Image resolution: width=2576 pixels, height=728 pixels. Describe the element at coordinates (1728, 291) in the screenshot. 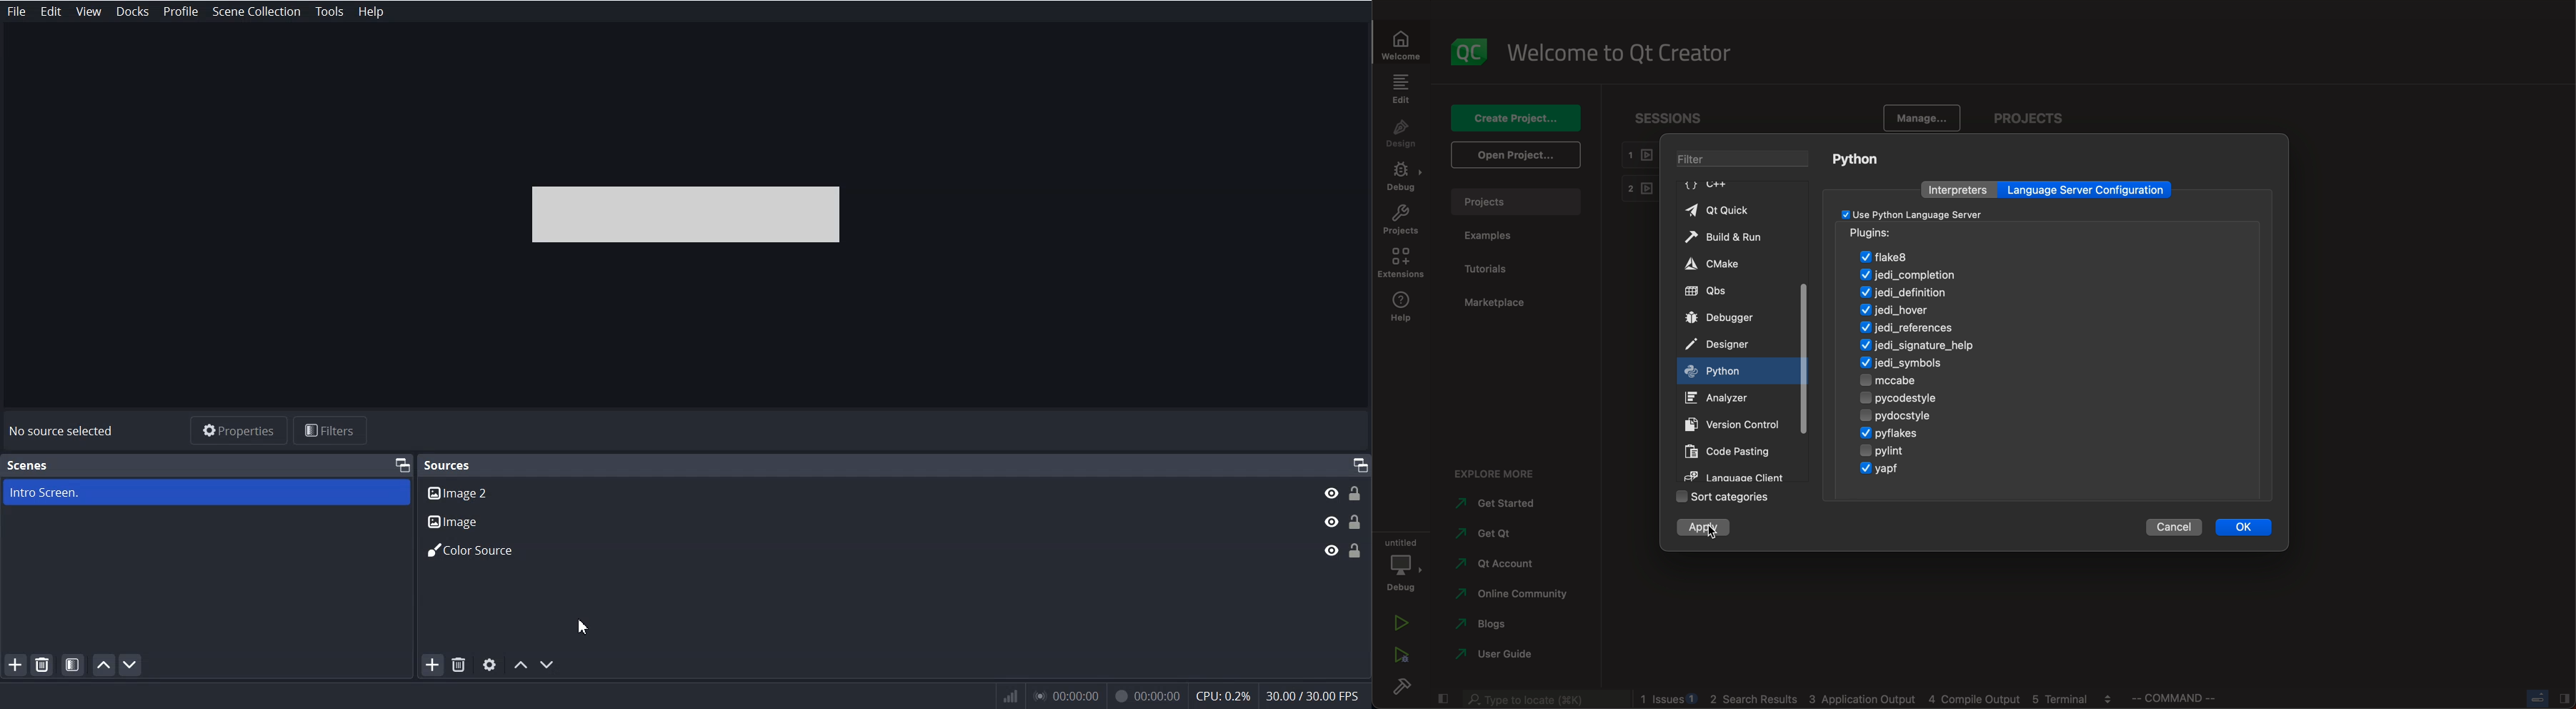

I see `qbs` at that location.